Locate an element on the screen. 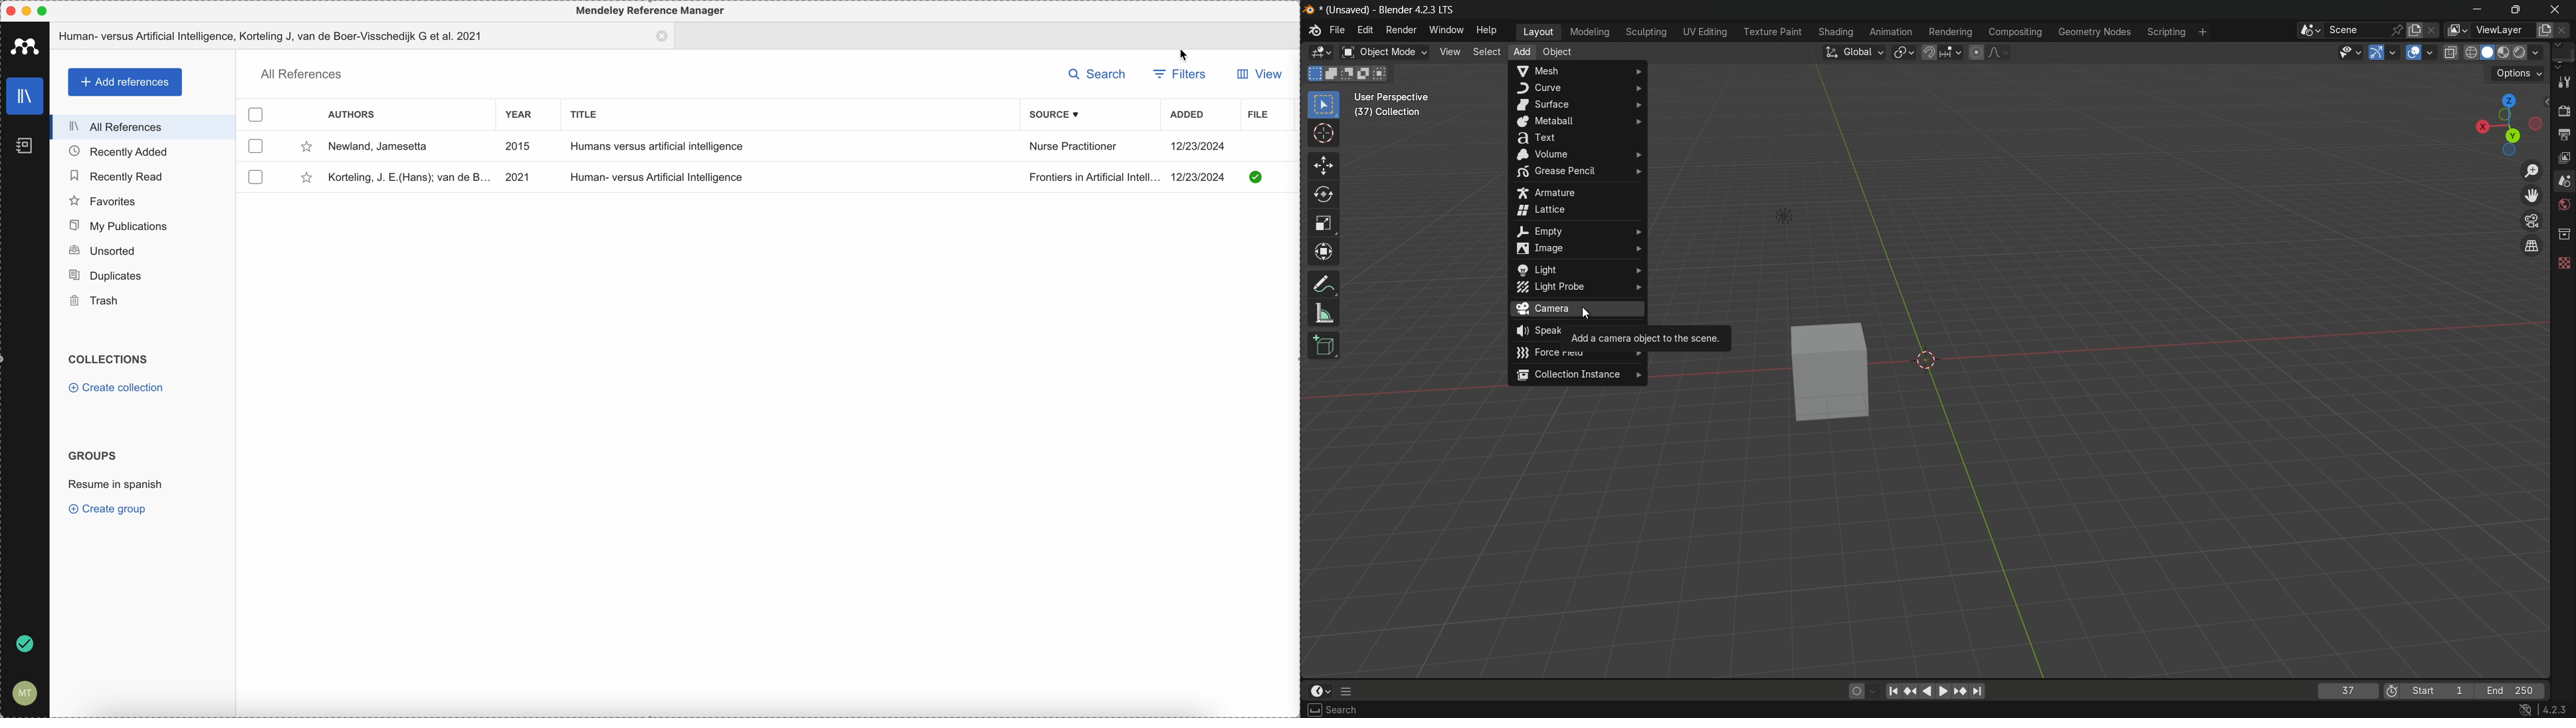  modeling menu is located at coordinates (1591, 33).